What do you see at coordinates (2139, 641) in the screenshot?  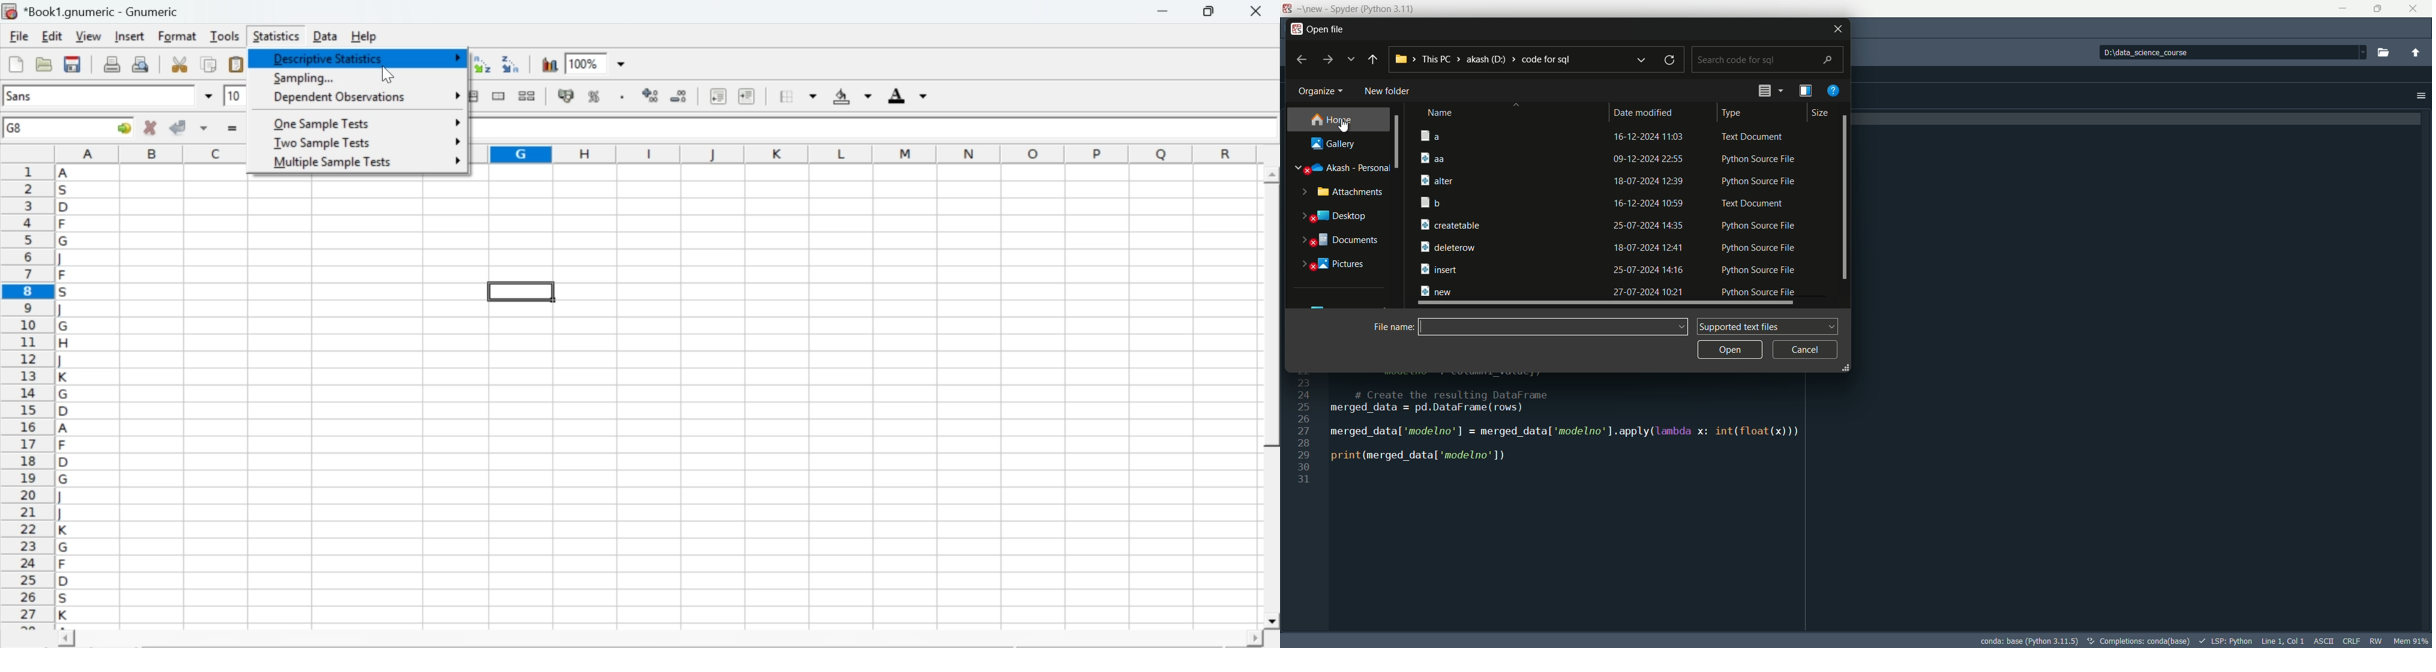 I see `text` at bounding box center [2139, 641].